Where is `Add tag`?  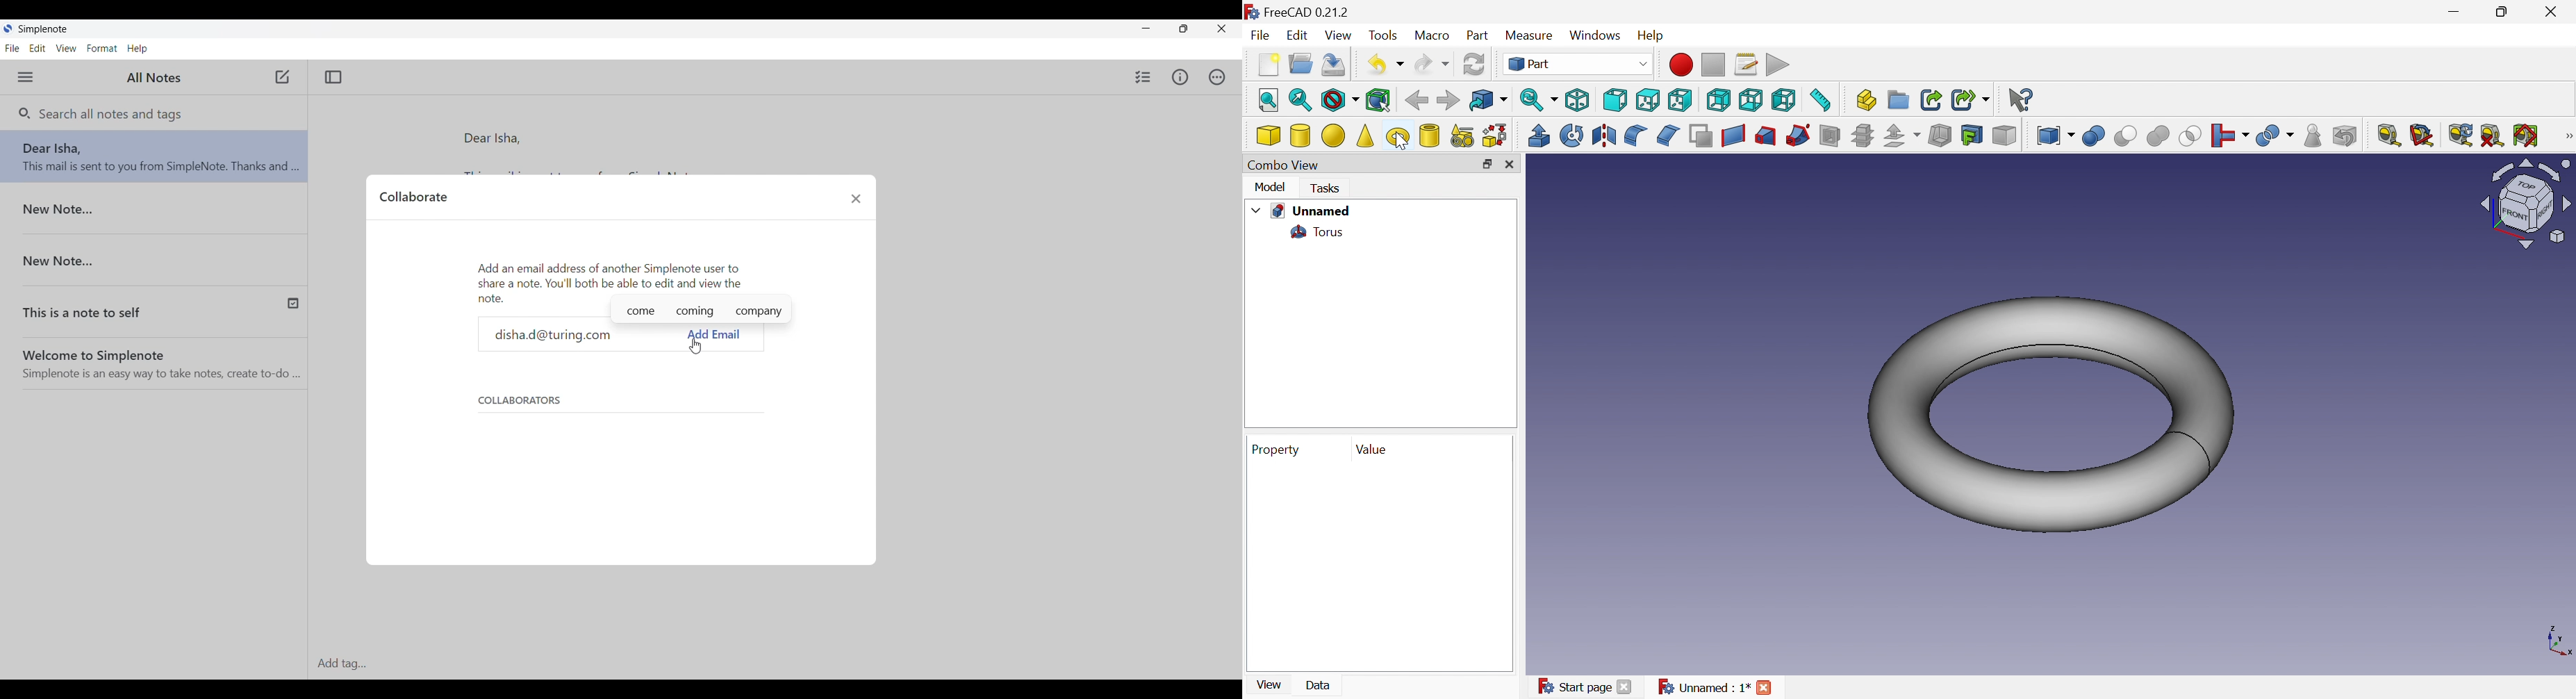 Add tag is located at coordinates (772, 664).